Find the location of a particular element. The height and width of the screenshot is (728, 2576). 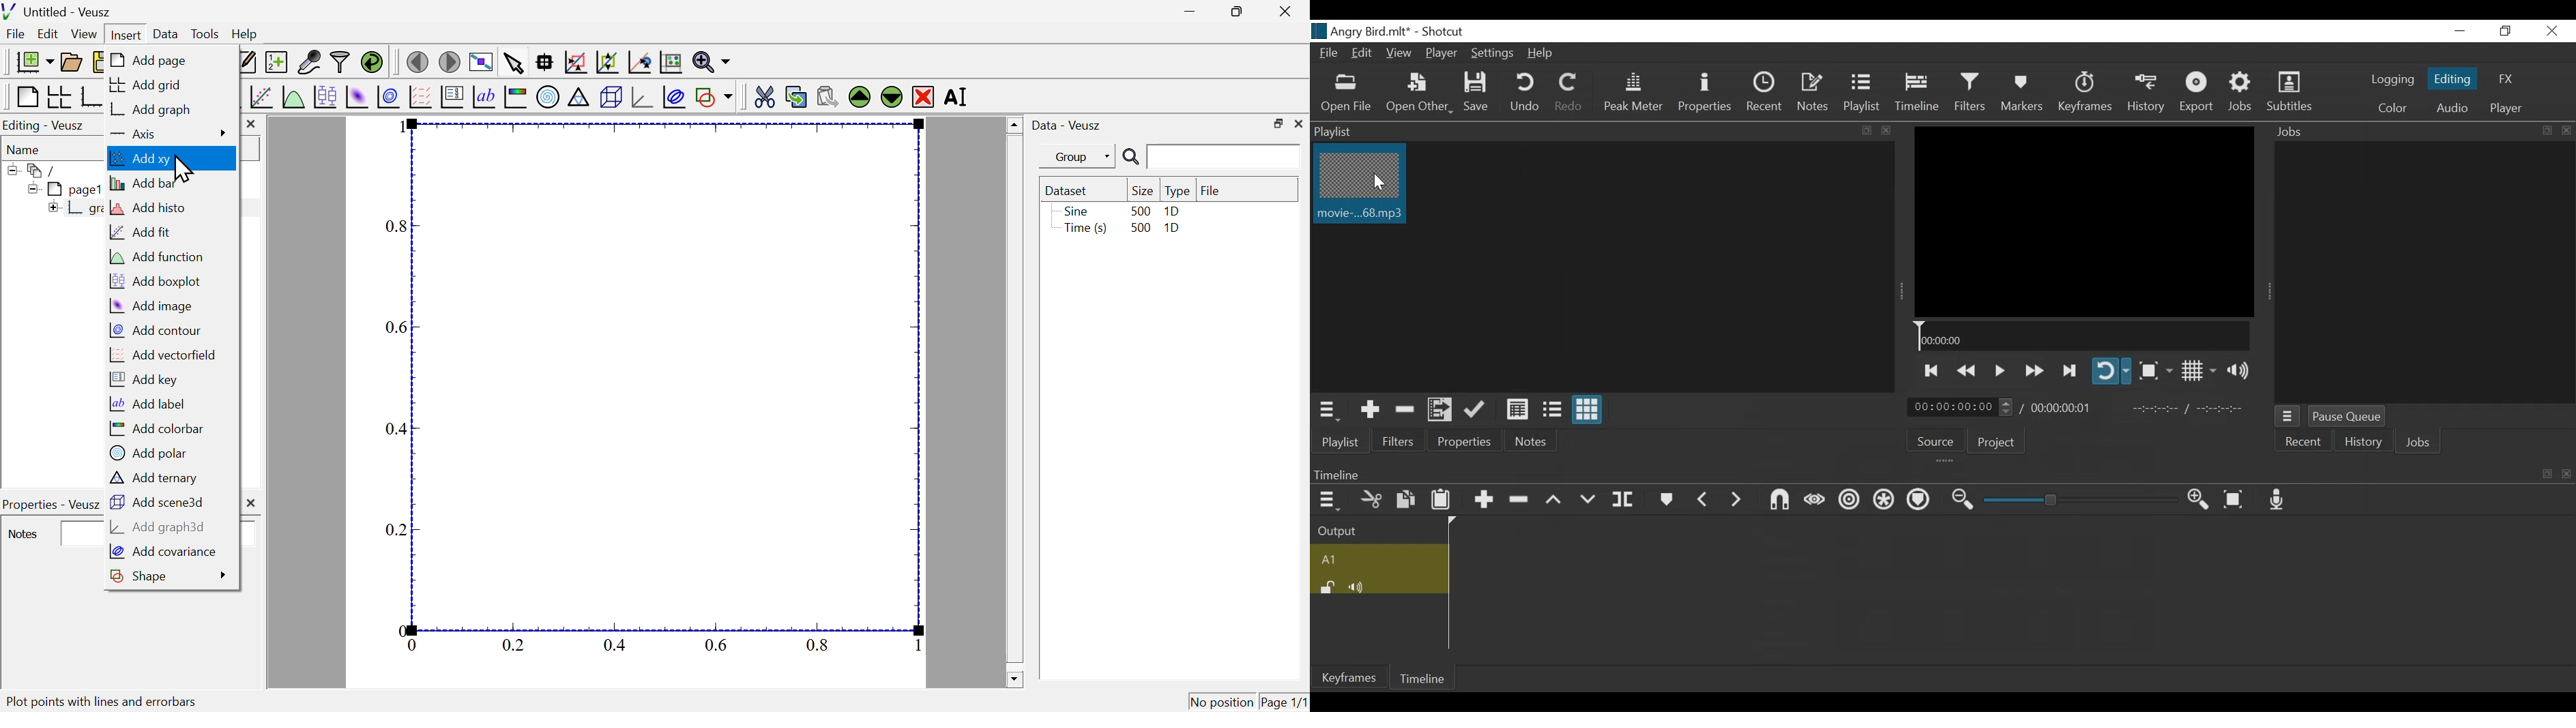

Paste is located at coordinates (1442, 499).